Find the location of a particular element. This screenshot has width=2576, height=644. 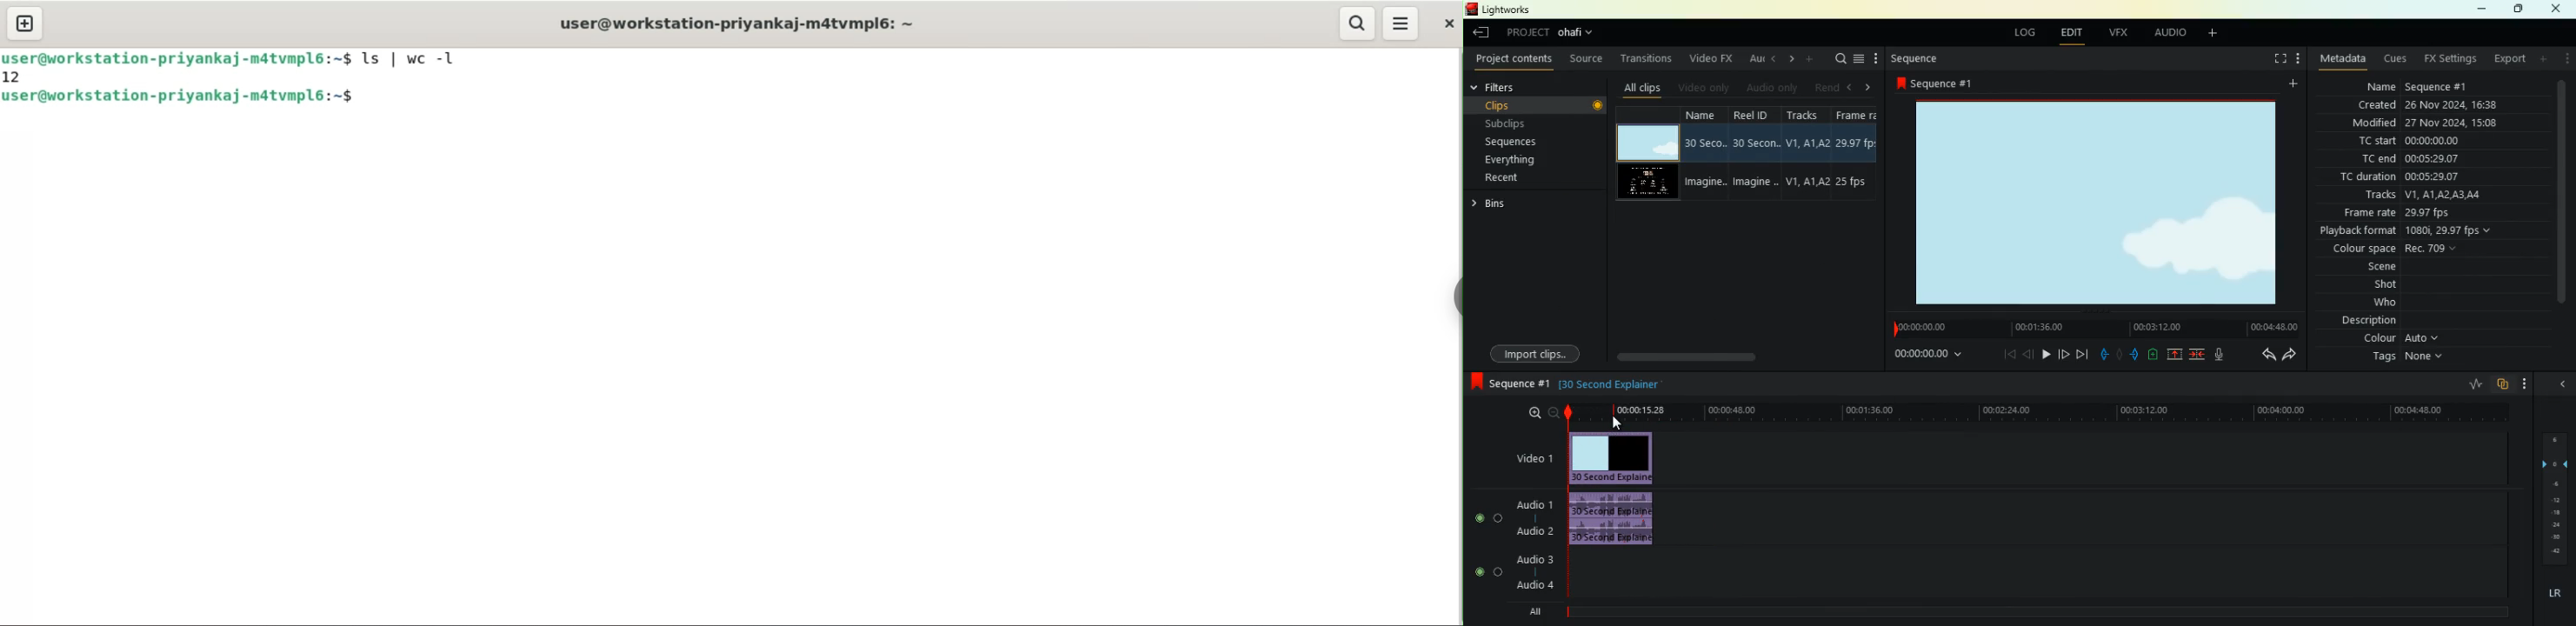

push is located at coordinates (2133, 354).